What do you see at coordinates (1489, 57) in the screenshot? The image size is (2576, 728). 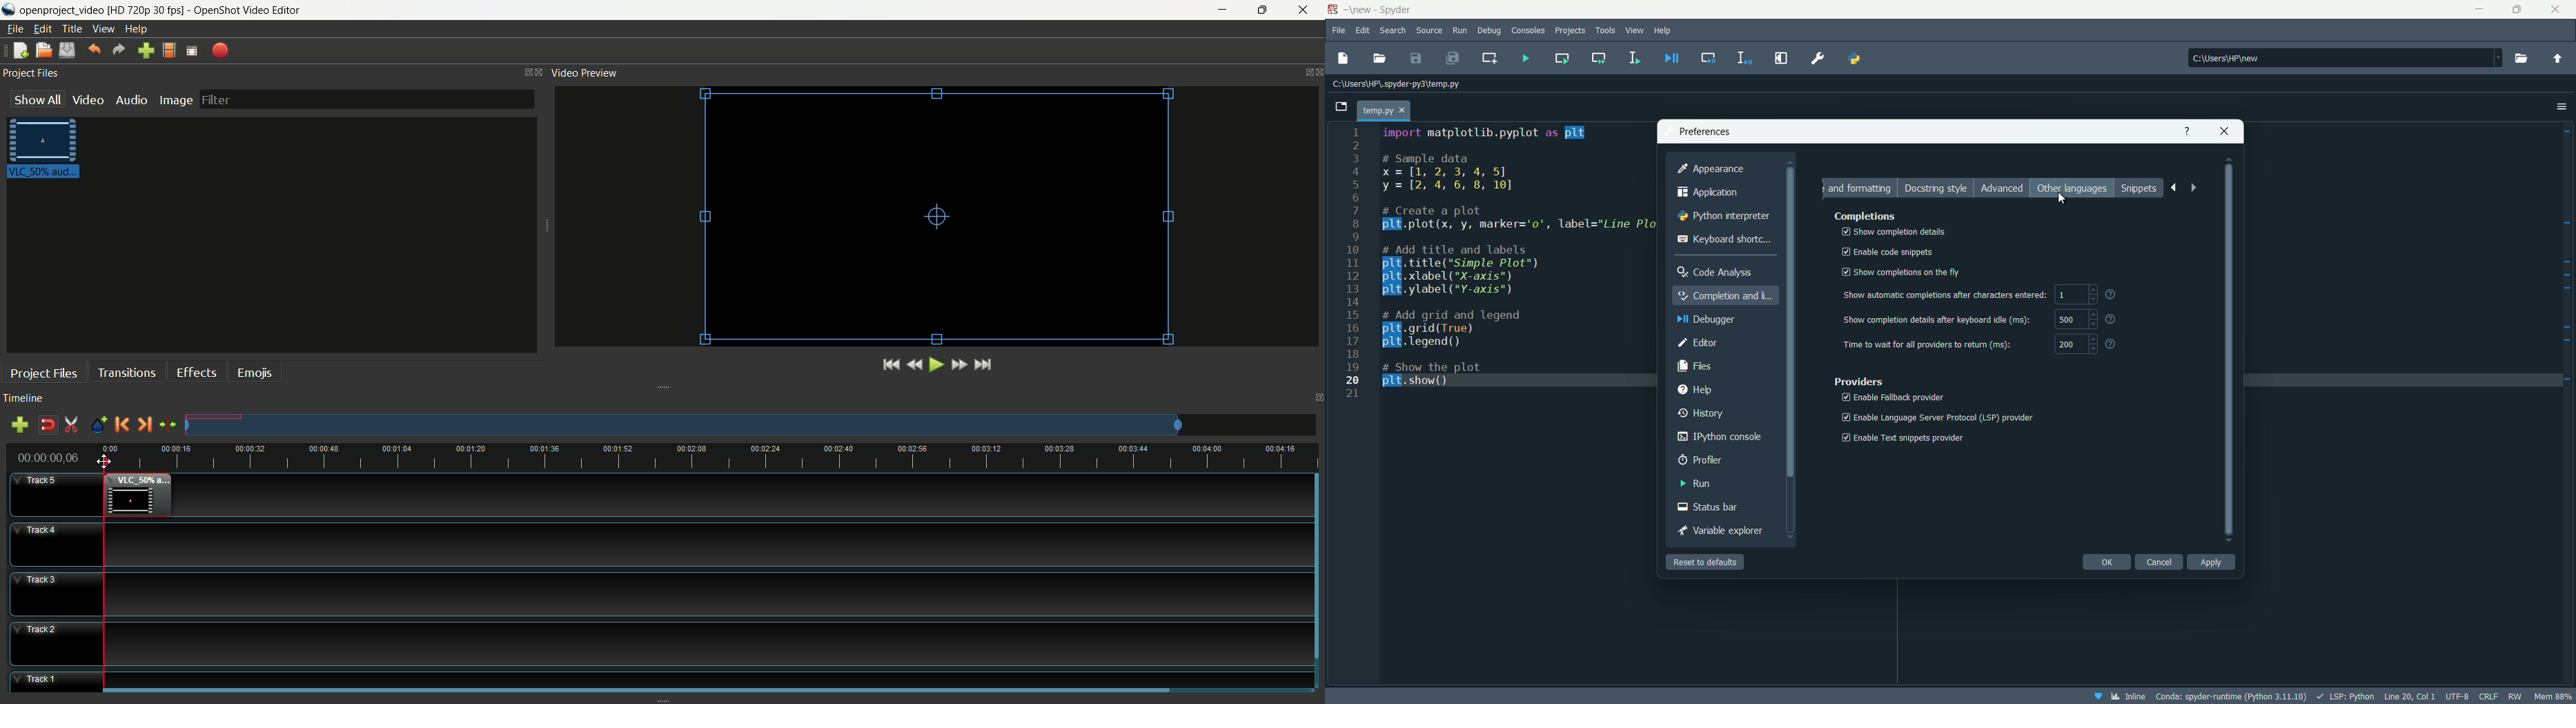 I see `add cell to current line` at bounding box center [1489, 57].